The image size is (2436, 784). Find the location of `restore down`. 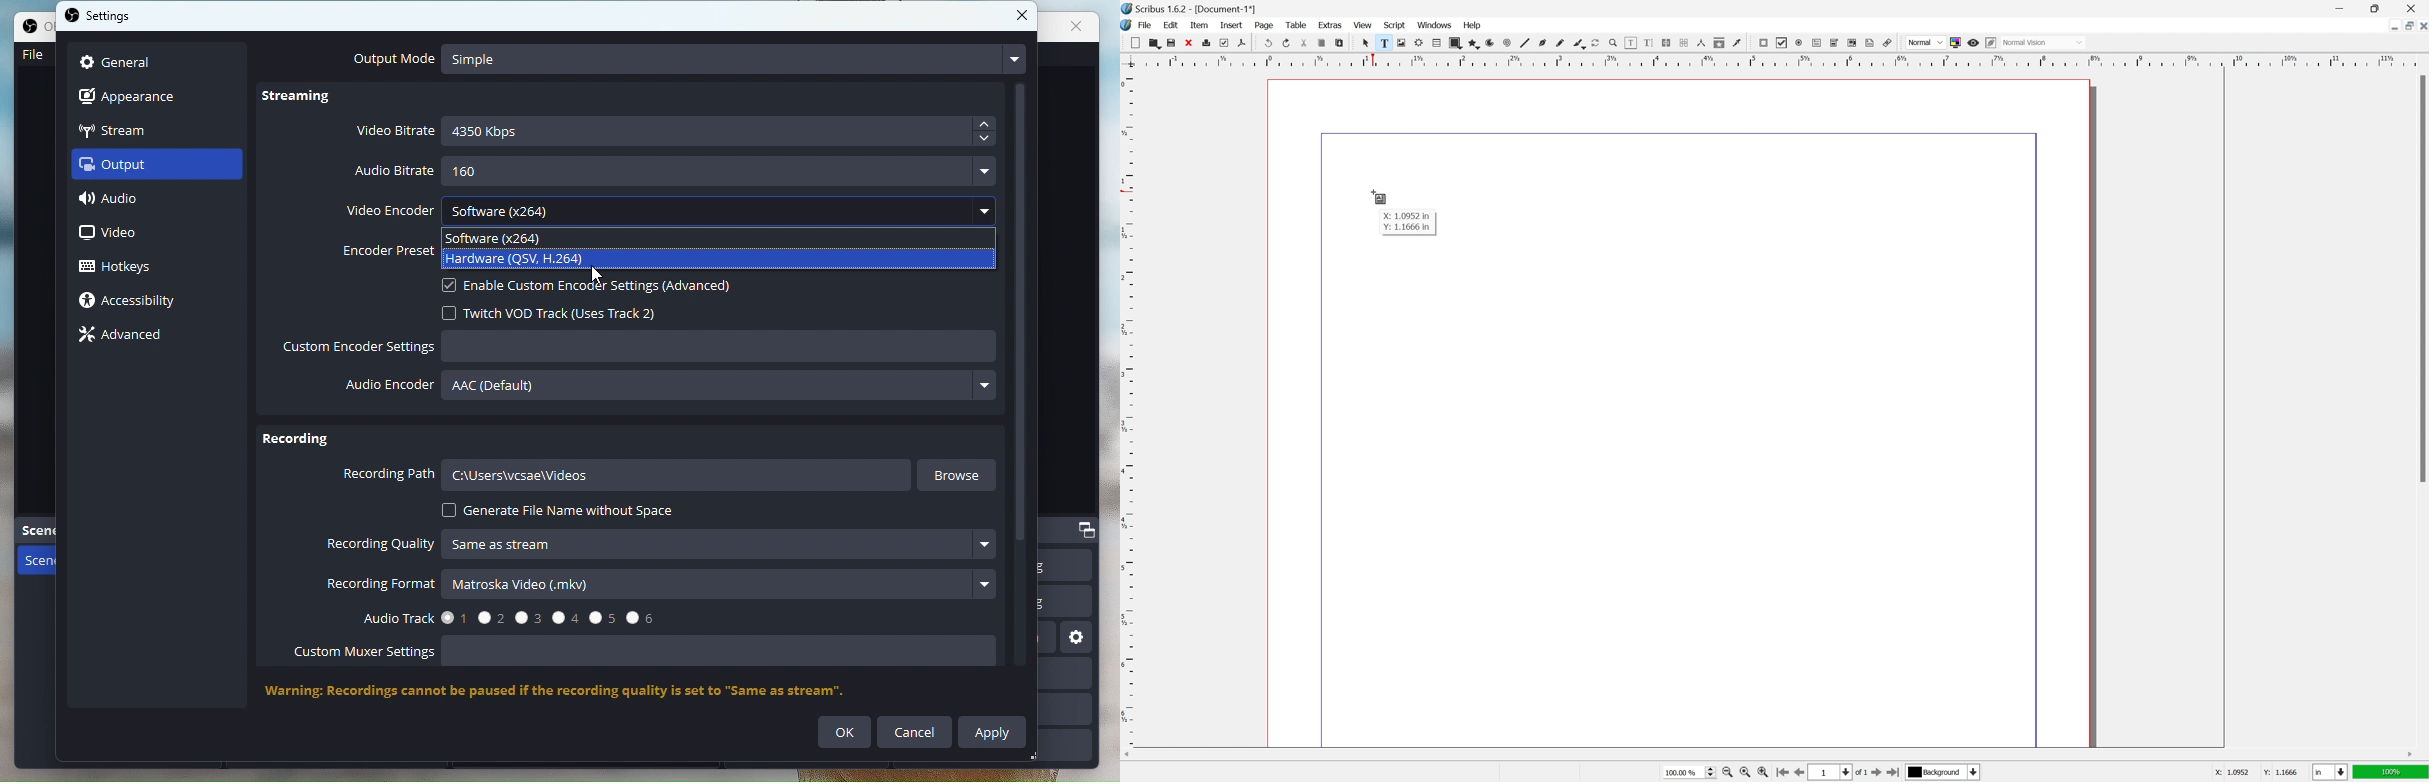

restore down is located at coordinates (2404, 26).